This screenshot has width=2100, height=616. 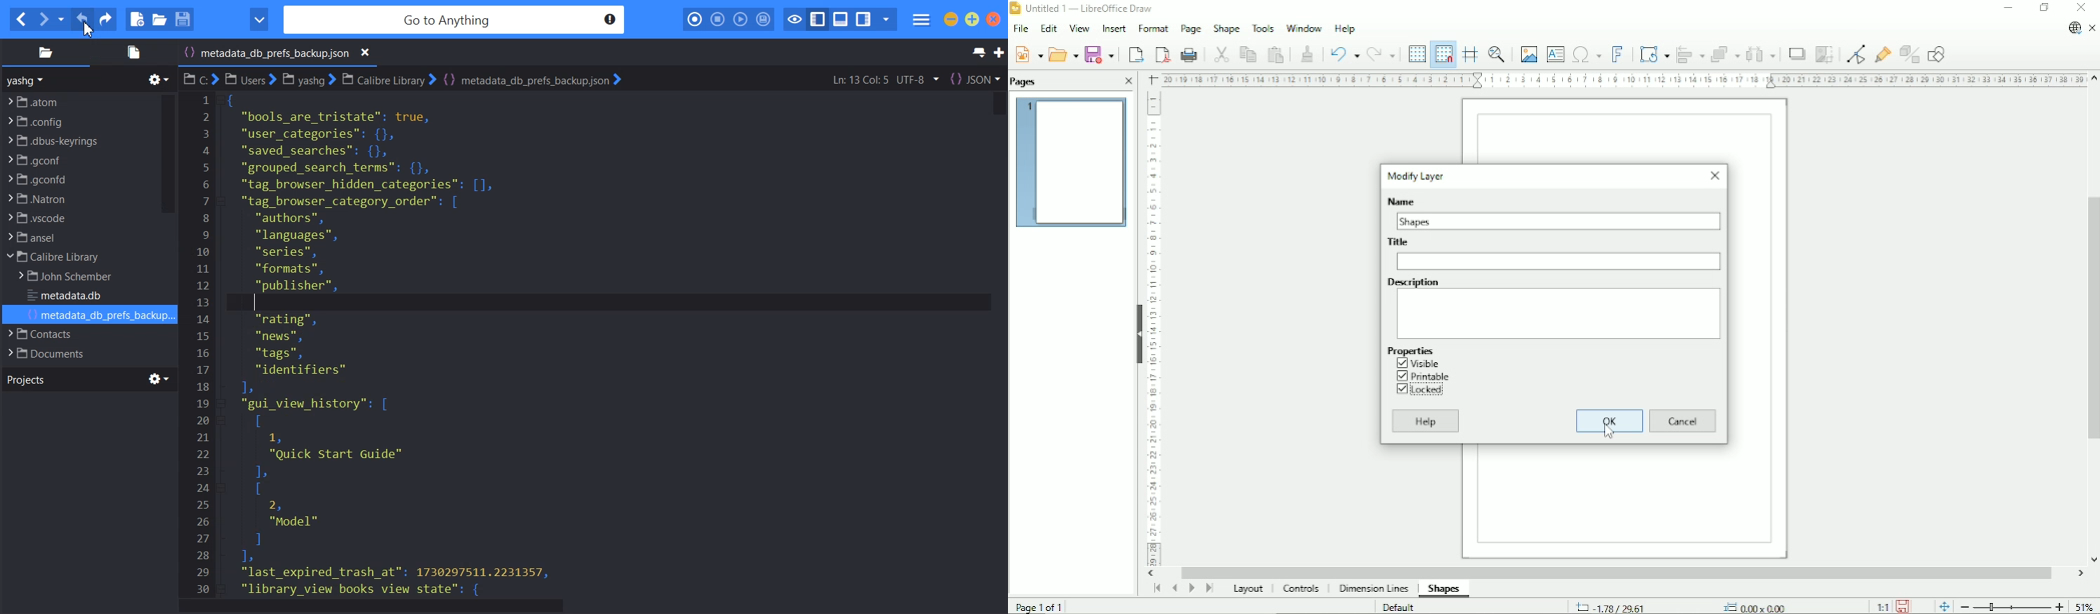 What do you see at coordinates (842, 20) in the screenshot?
I see `Show/hide bottom pane` at bounding box center [842, 20].